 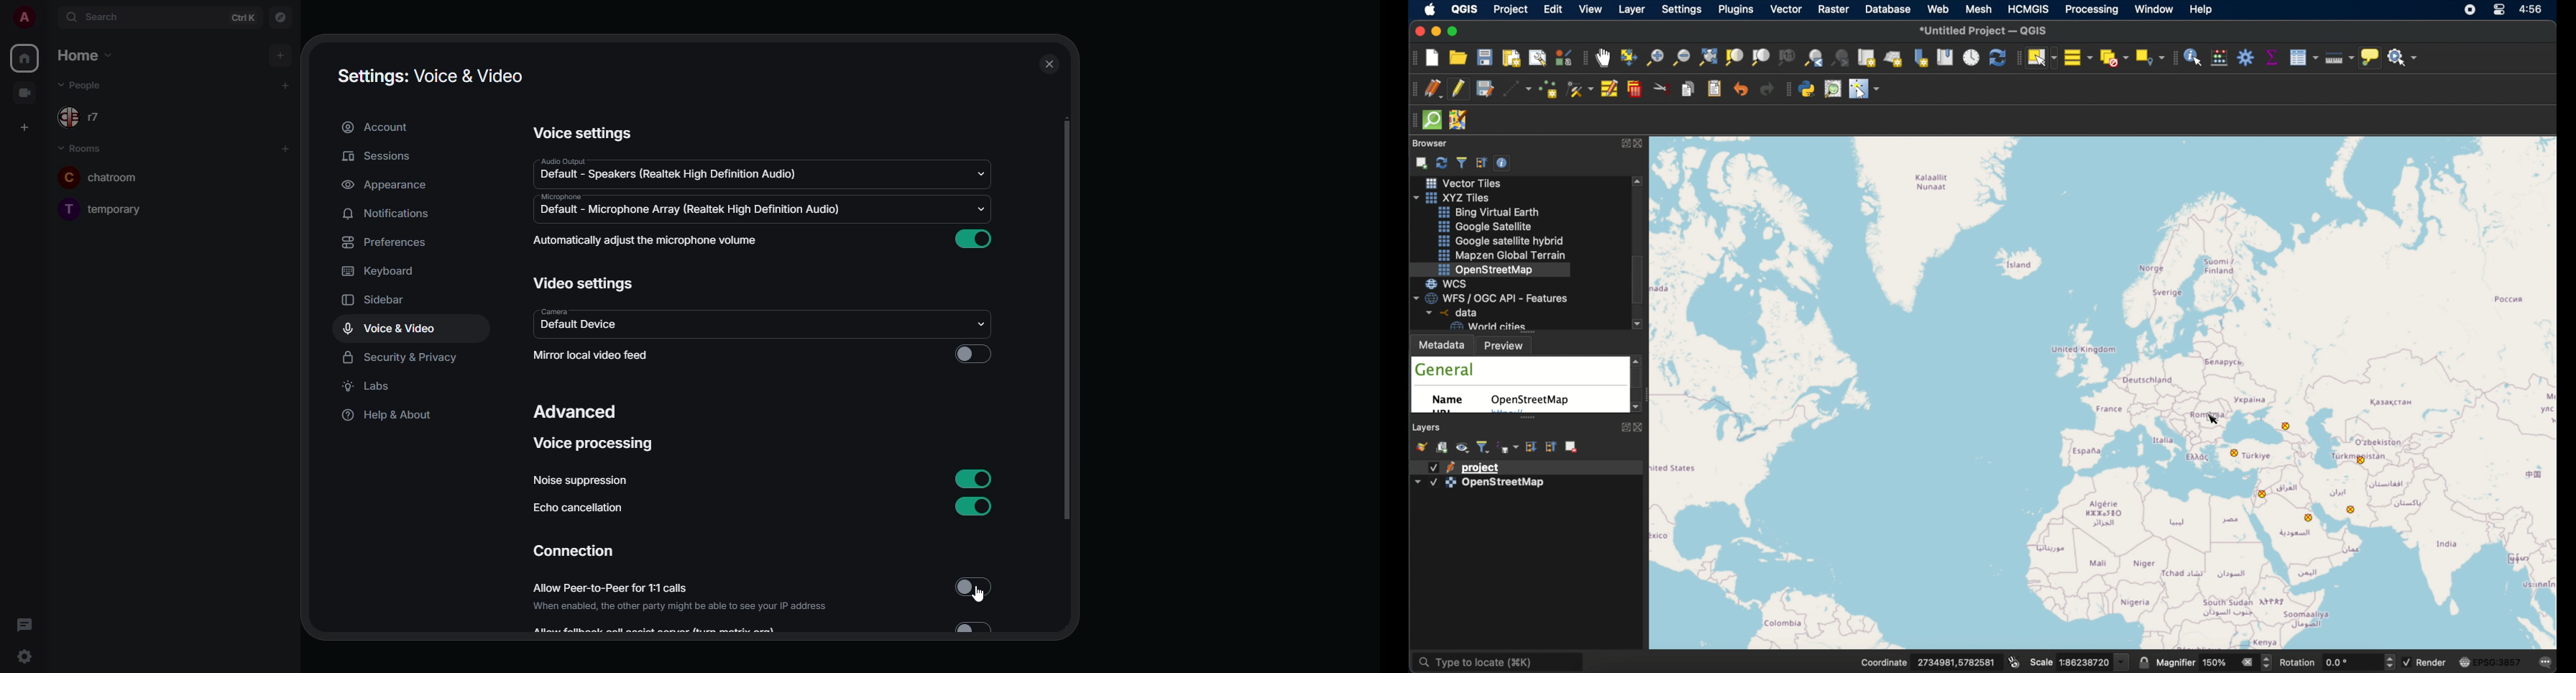 What do you see at coordinates (2092, 10) in the screenshot?
I see `processing` at bounding box center [2092, 10].